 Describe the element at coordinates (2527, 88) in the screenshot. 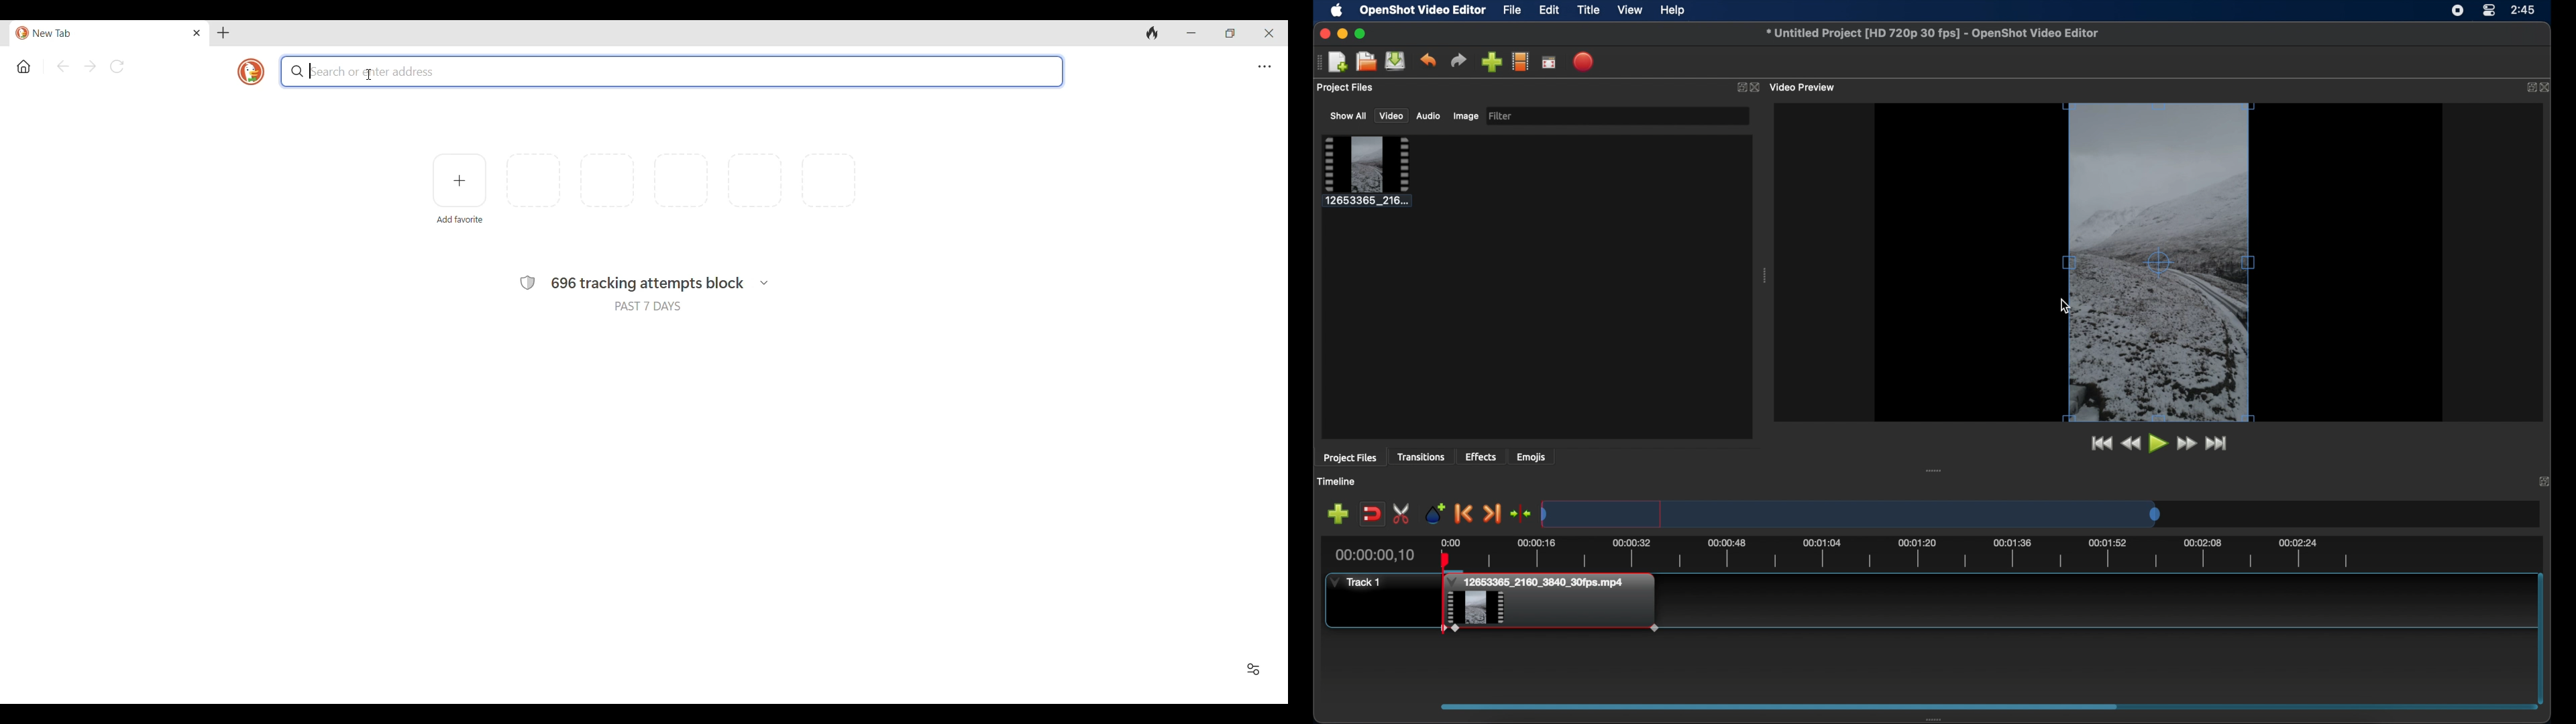

I see `expand` at that location.